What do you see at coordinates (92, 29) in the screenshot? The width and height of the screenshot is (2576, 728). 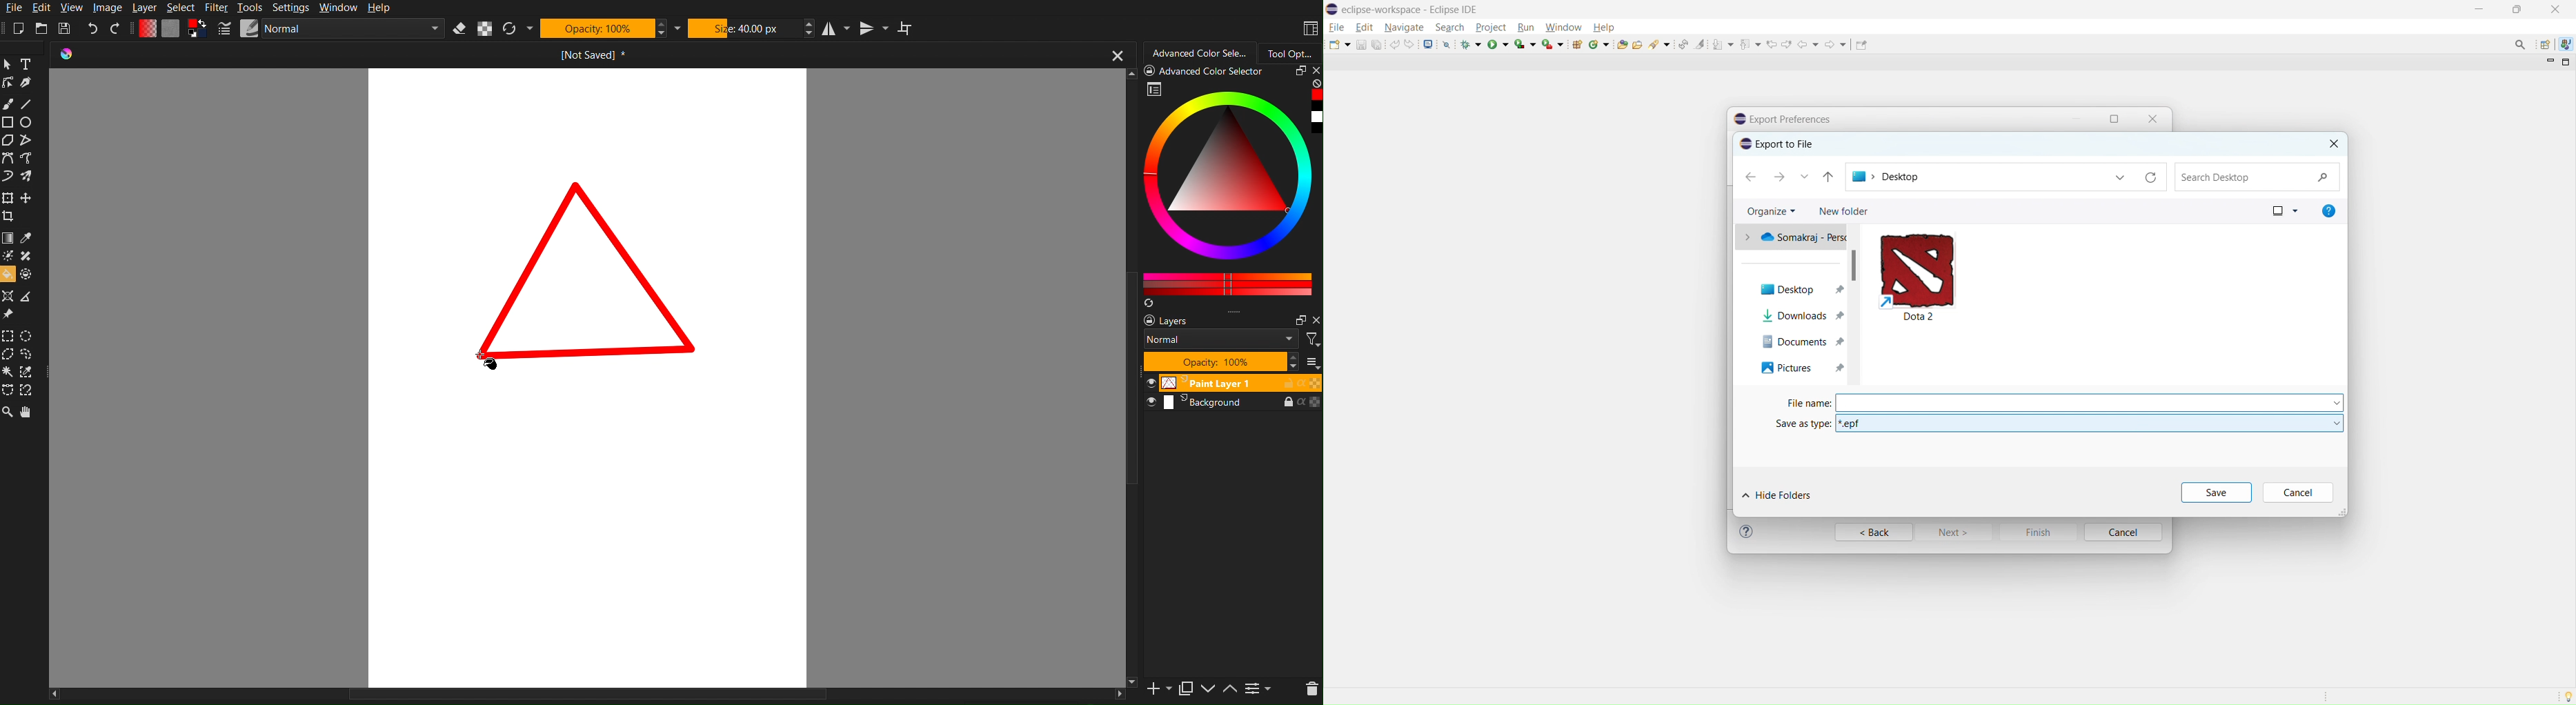 I see `Undo` at bounding box center [92, 29].